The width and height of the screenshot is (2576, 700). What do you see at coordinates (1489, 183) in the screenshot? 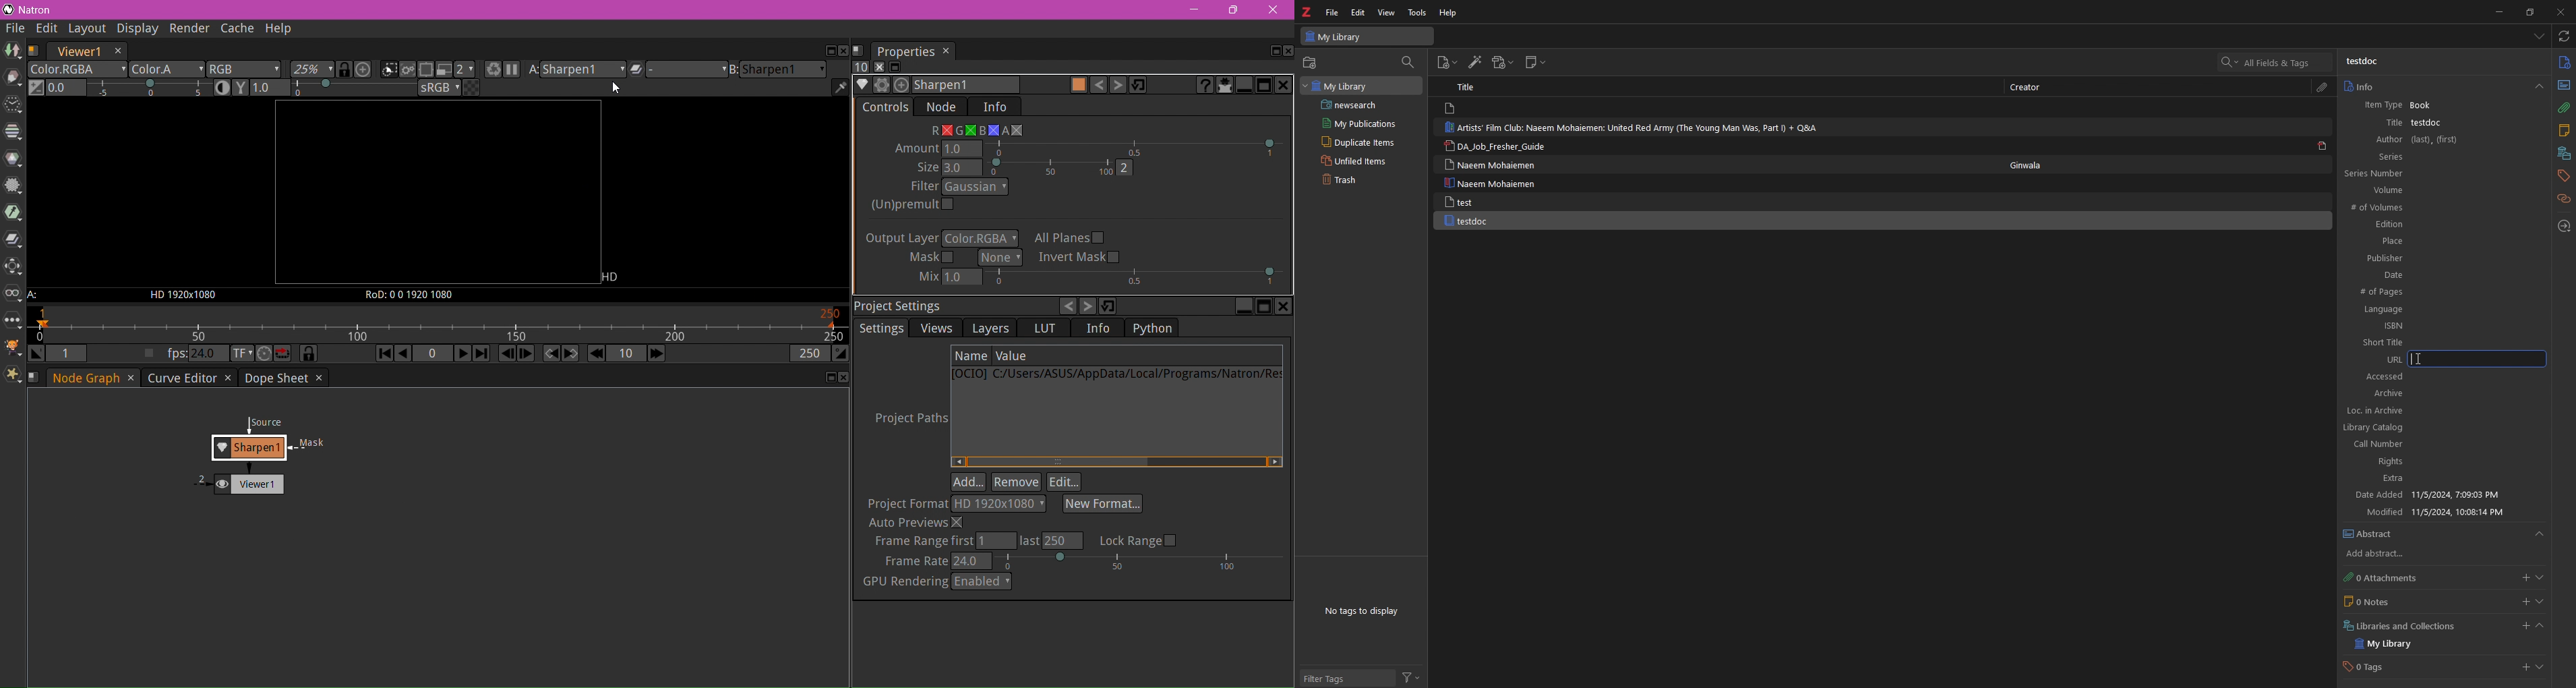
I see `Naeem Mohaiemen` at bounding box center [1489, 183].